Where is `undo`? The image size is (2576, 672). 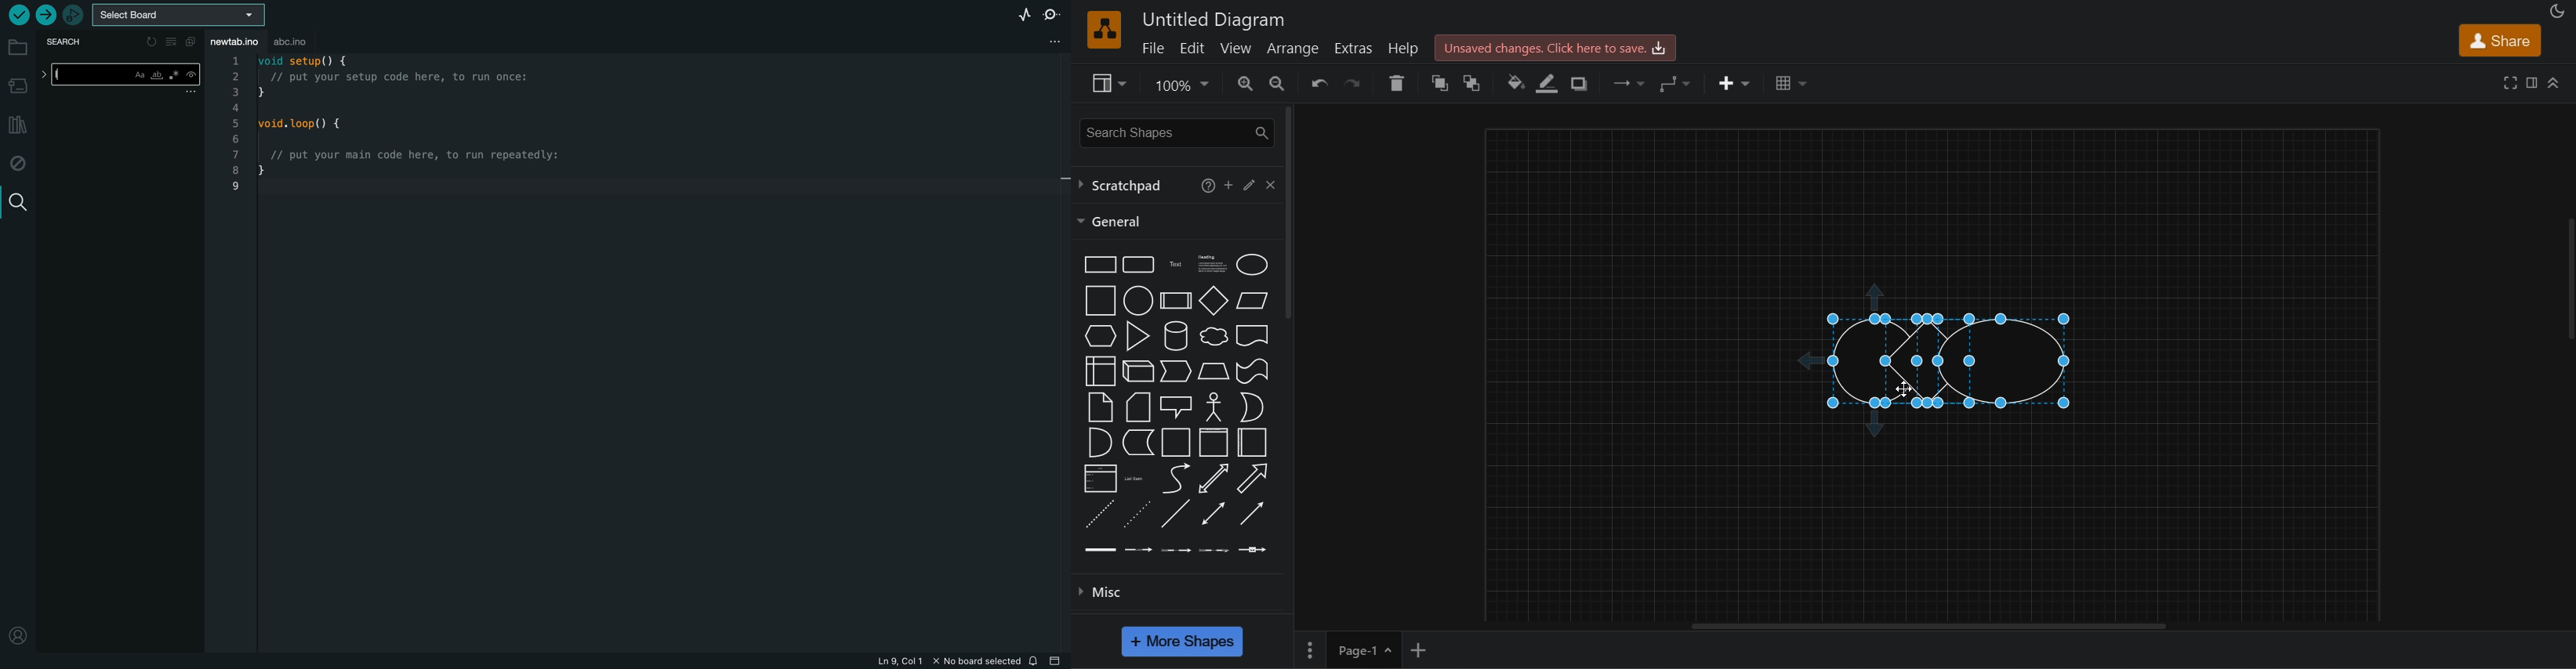
undo is located at coordinates (1319, 83).